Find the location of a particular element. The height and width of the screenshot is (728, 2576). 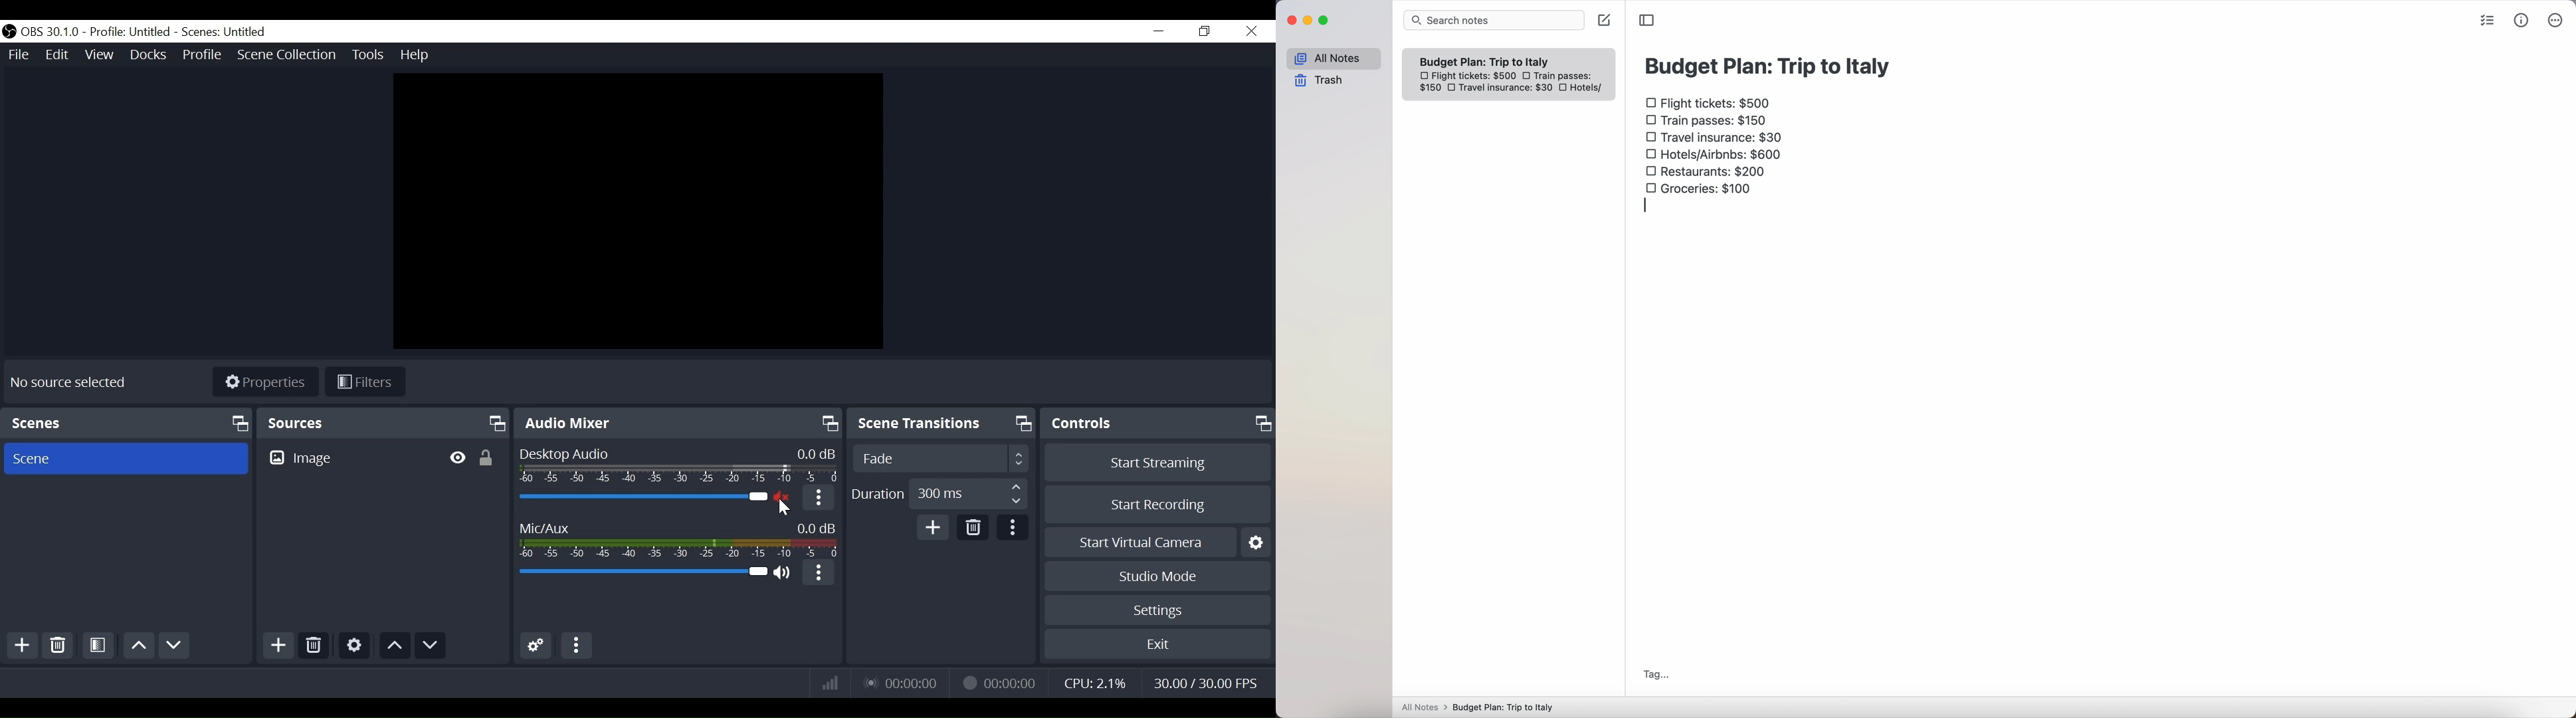

Image Source is located at coordinates (350, 457).